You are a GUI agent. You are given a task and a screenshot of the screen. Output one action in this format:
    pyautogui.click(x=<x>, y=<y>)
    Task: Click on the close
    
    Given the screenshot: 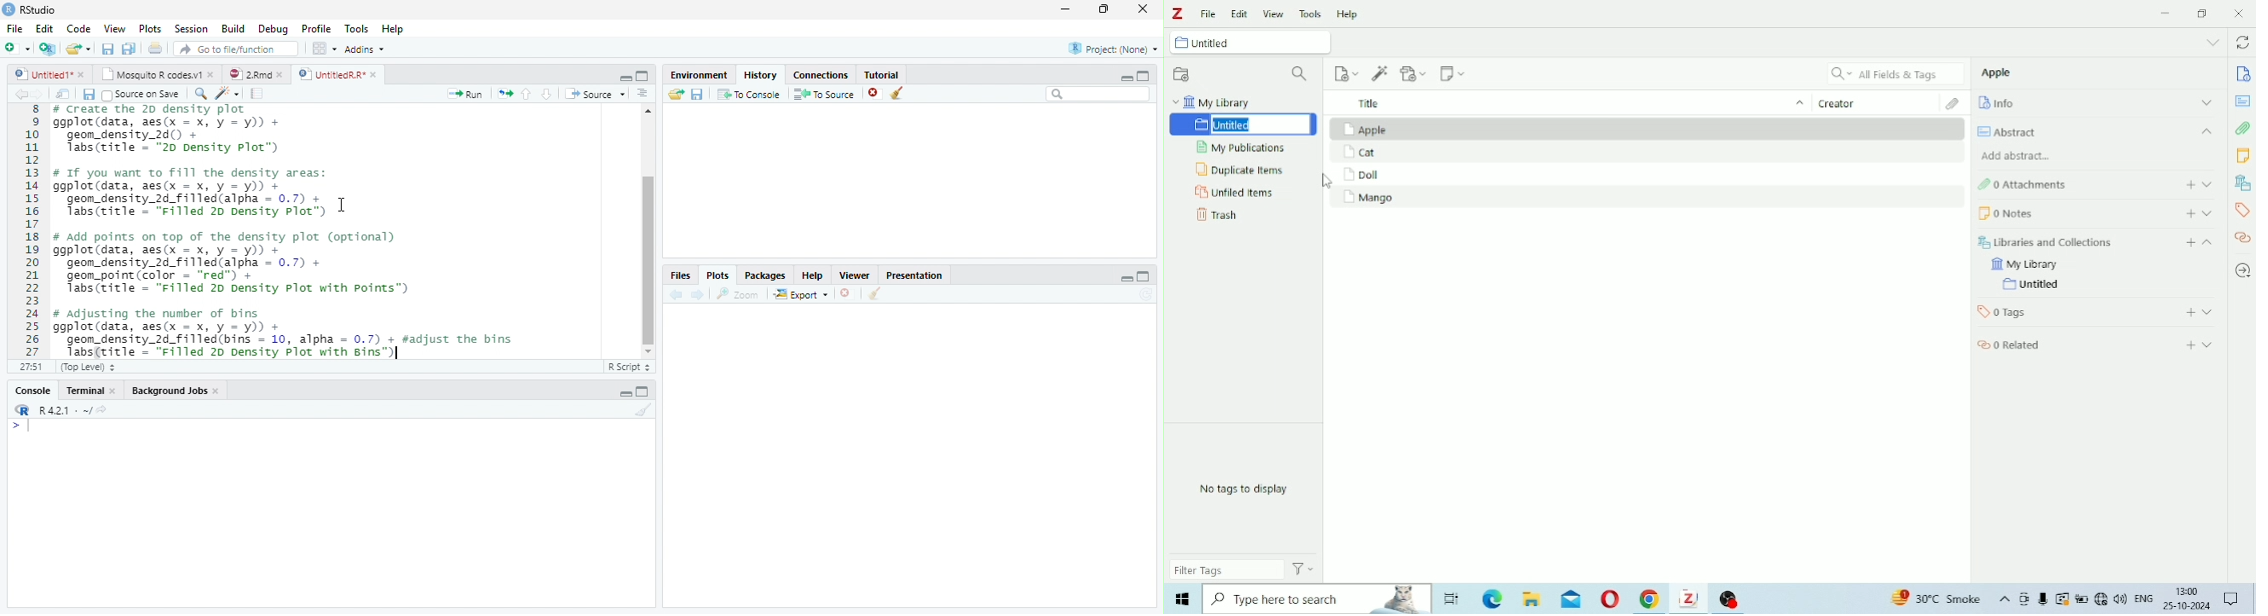 What is the action you would take?
    pyautogui.click(x=847, y=293)
    